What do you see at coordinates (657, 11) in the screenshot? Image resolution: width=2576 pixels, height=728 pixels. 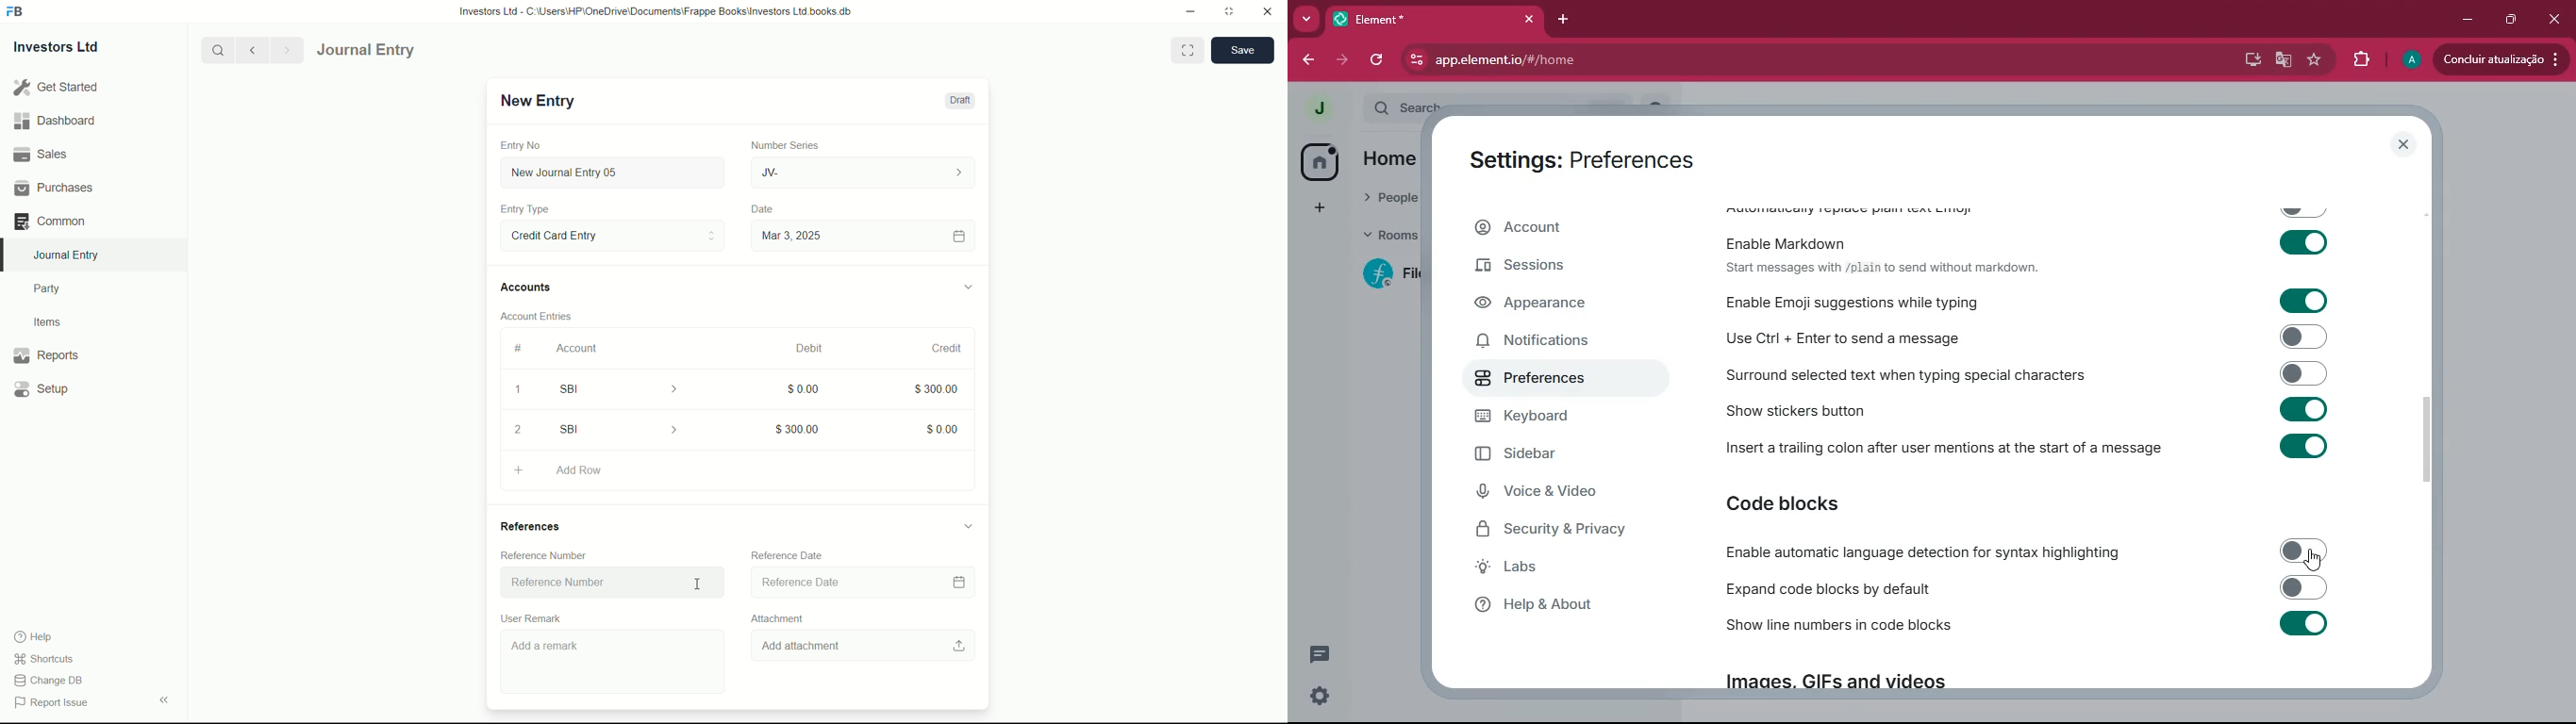 I see `Investors Ltd - C:\Users\HP\OneDrive\Documents\Frappe Books\Investors Ltd books.db` at bounding box center [657, 11].